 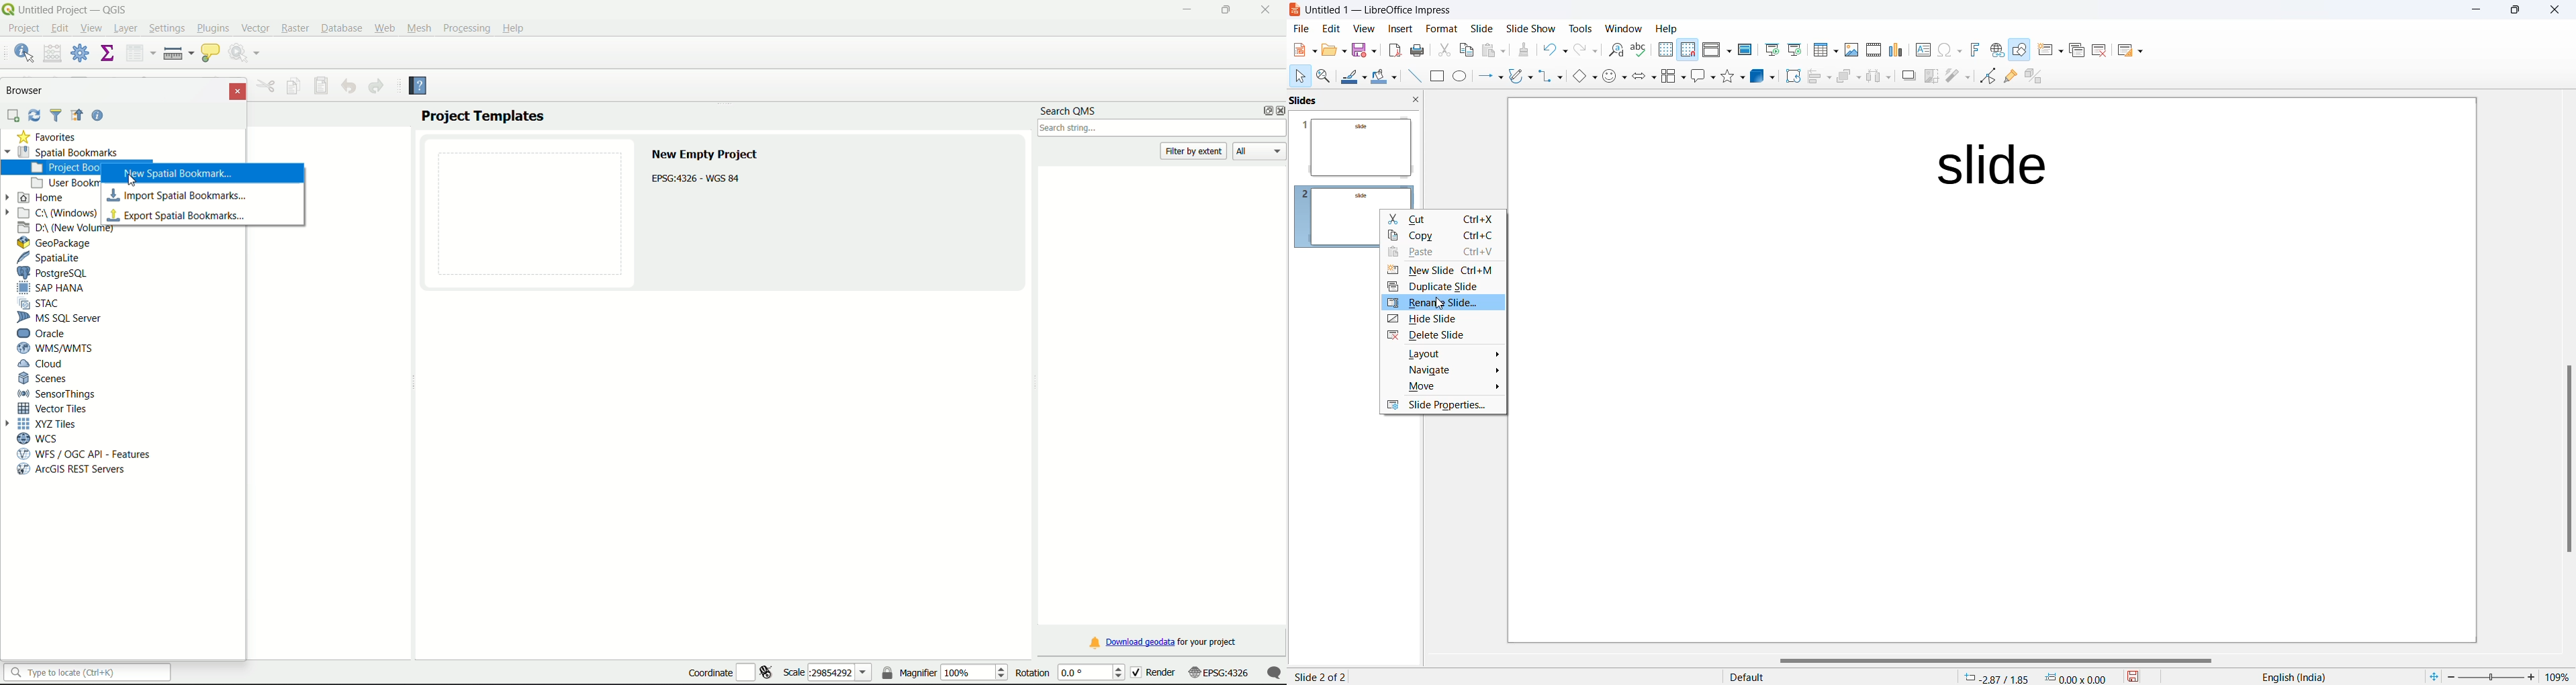 What do you see at coordinates (483, 116) in the screenshot?
I see `project templates` at bounding box center [483, 116].